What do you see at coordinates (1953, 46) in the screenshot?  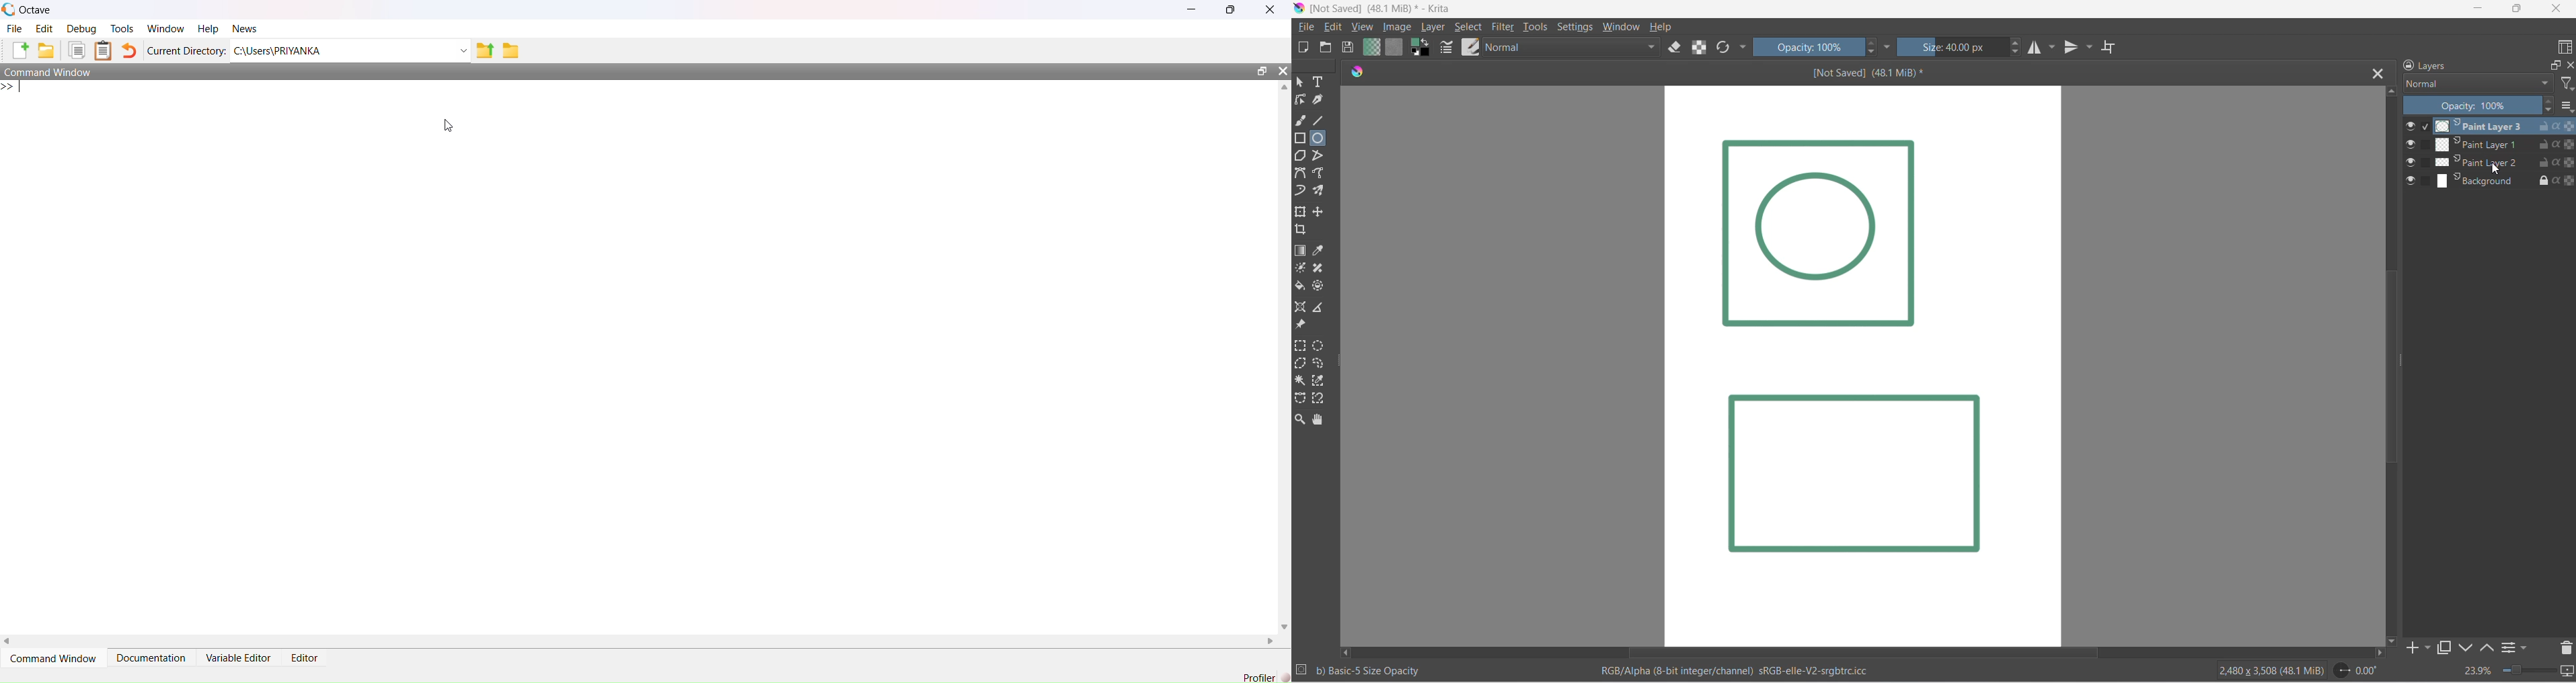 I see `size` at bounding box center [1953, 46].